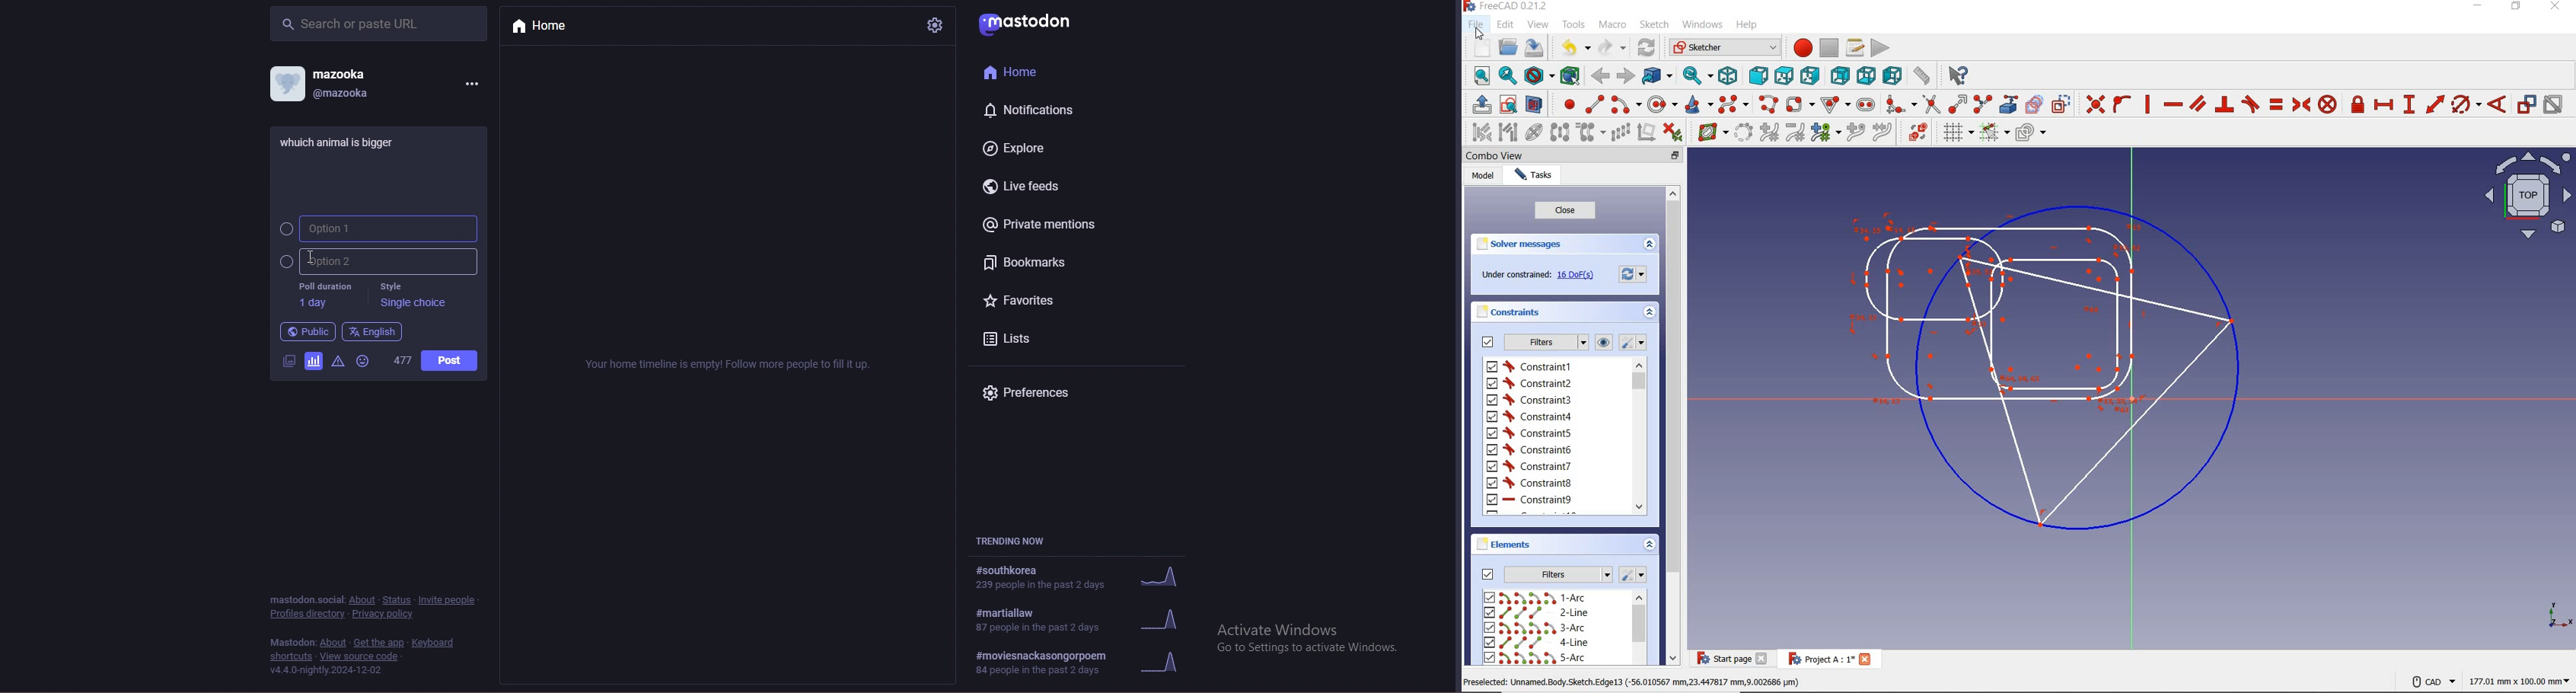 The height and width of the screenshot is (700, 2576). What do you see at coordinates (2094, 104) in the screenshot?
I see `constrain coincident` at bounding box center [2094, 104].